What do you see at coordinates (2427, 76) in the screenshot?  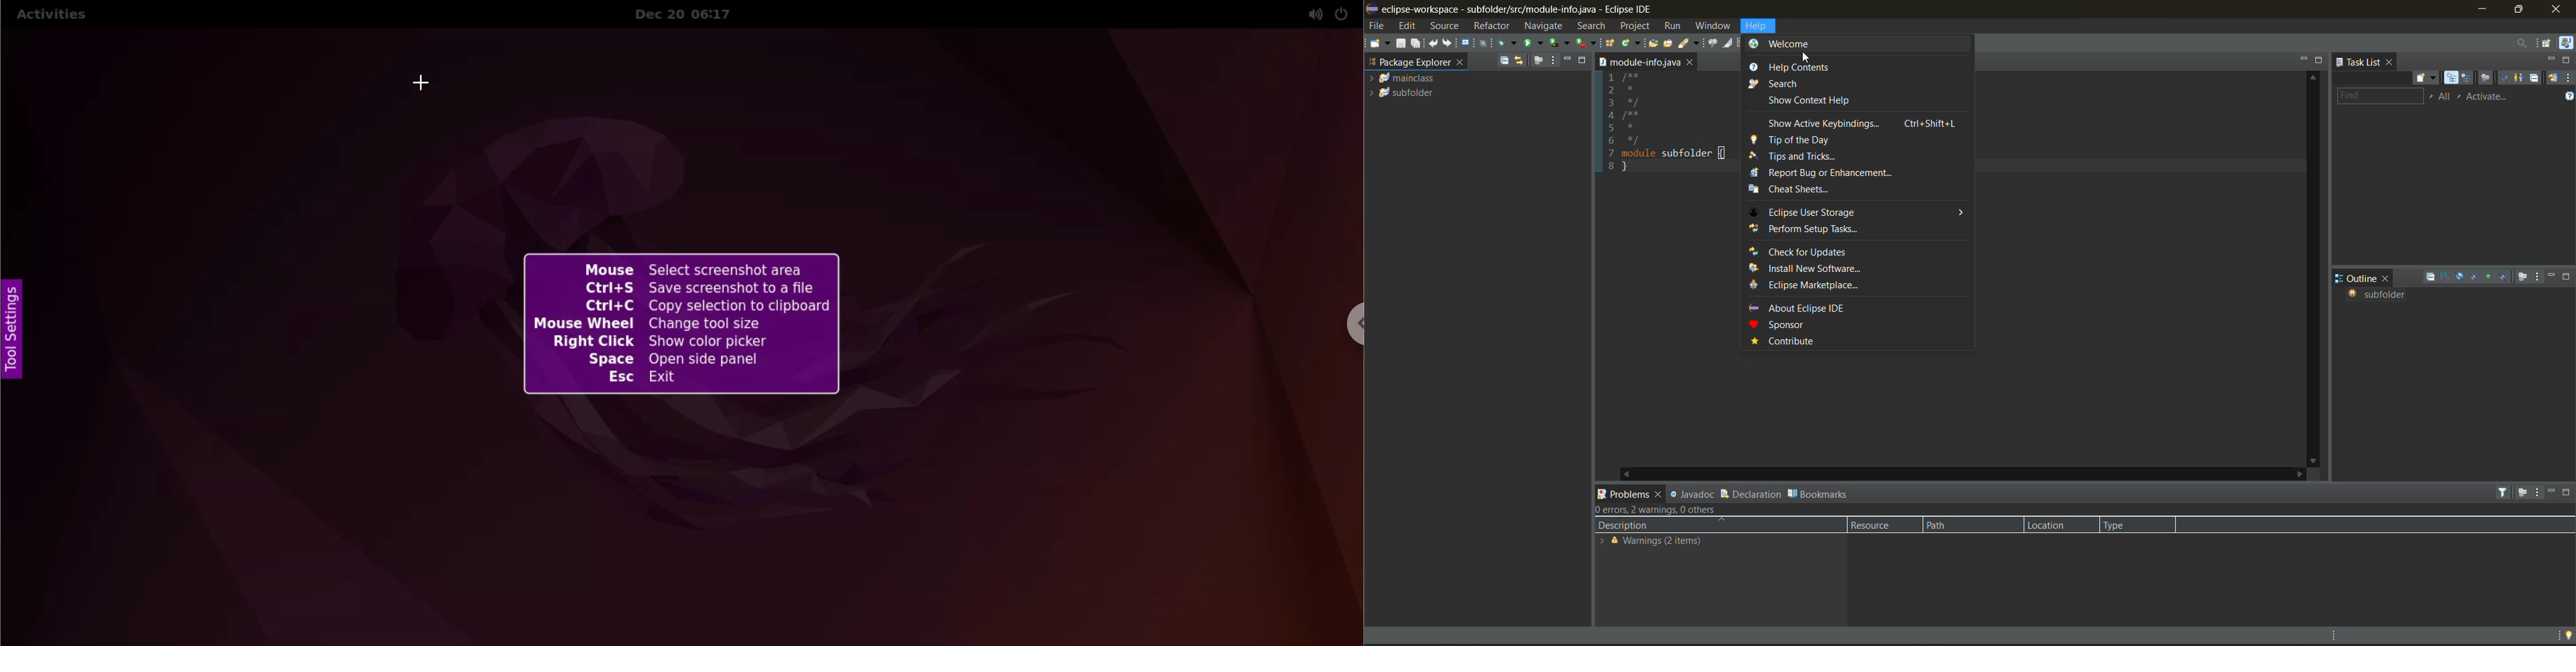 I see `new task` at bounding box center [2427, 76].